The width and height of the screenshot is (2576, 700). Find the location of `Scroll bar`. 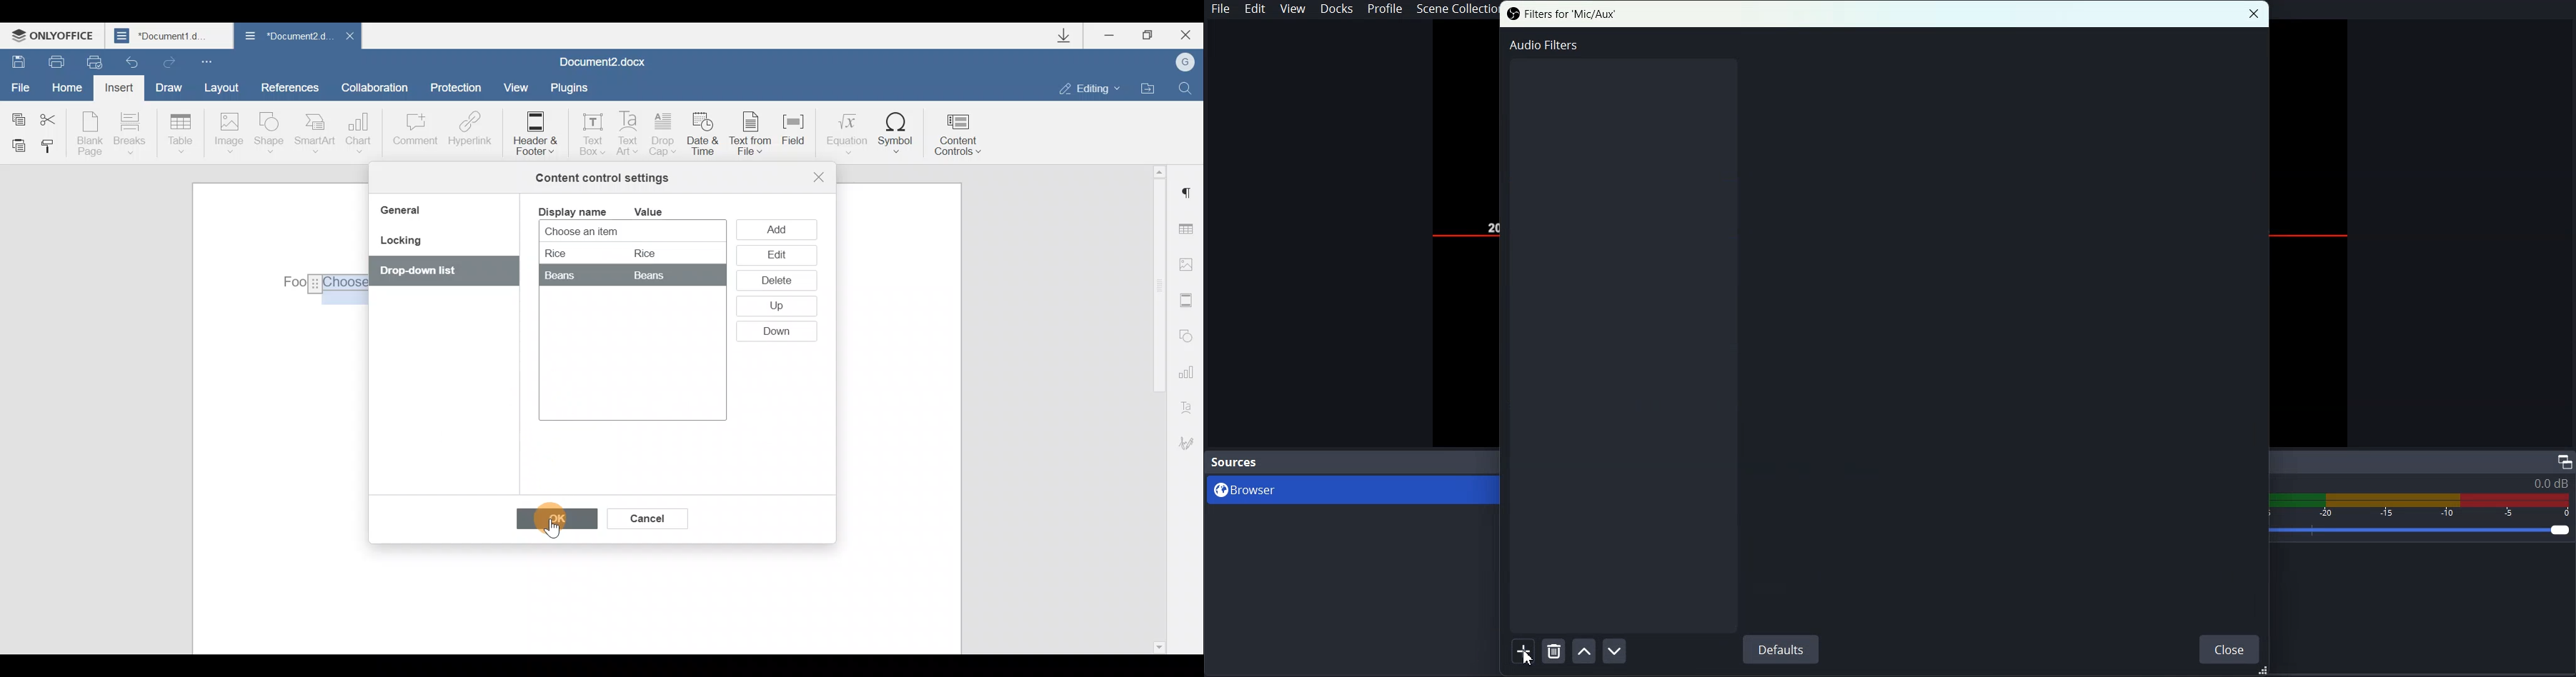

Scroll bar is located at coordinates (1155, 407).